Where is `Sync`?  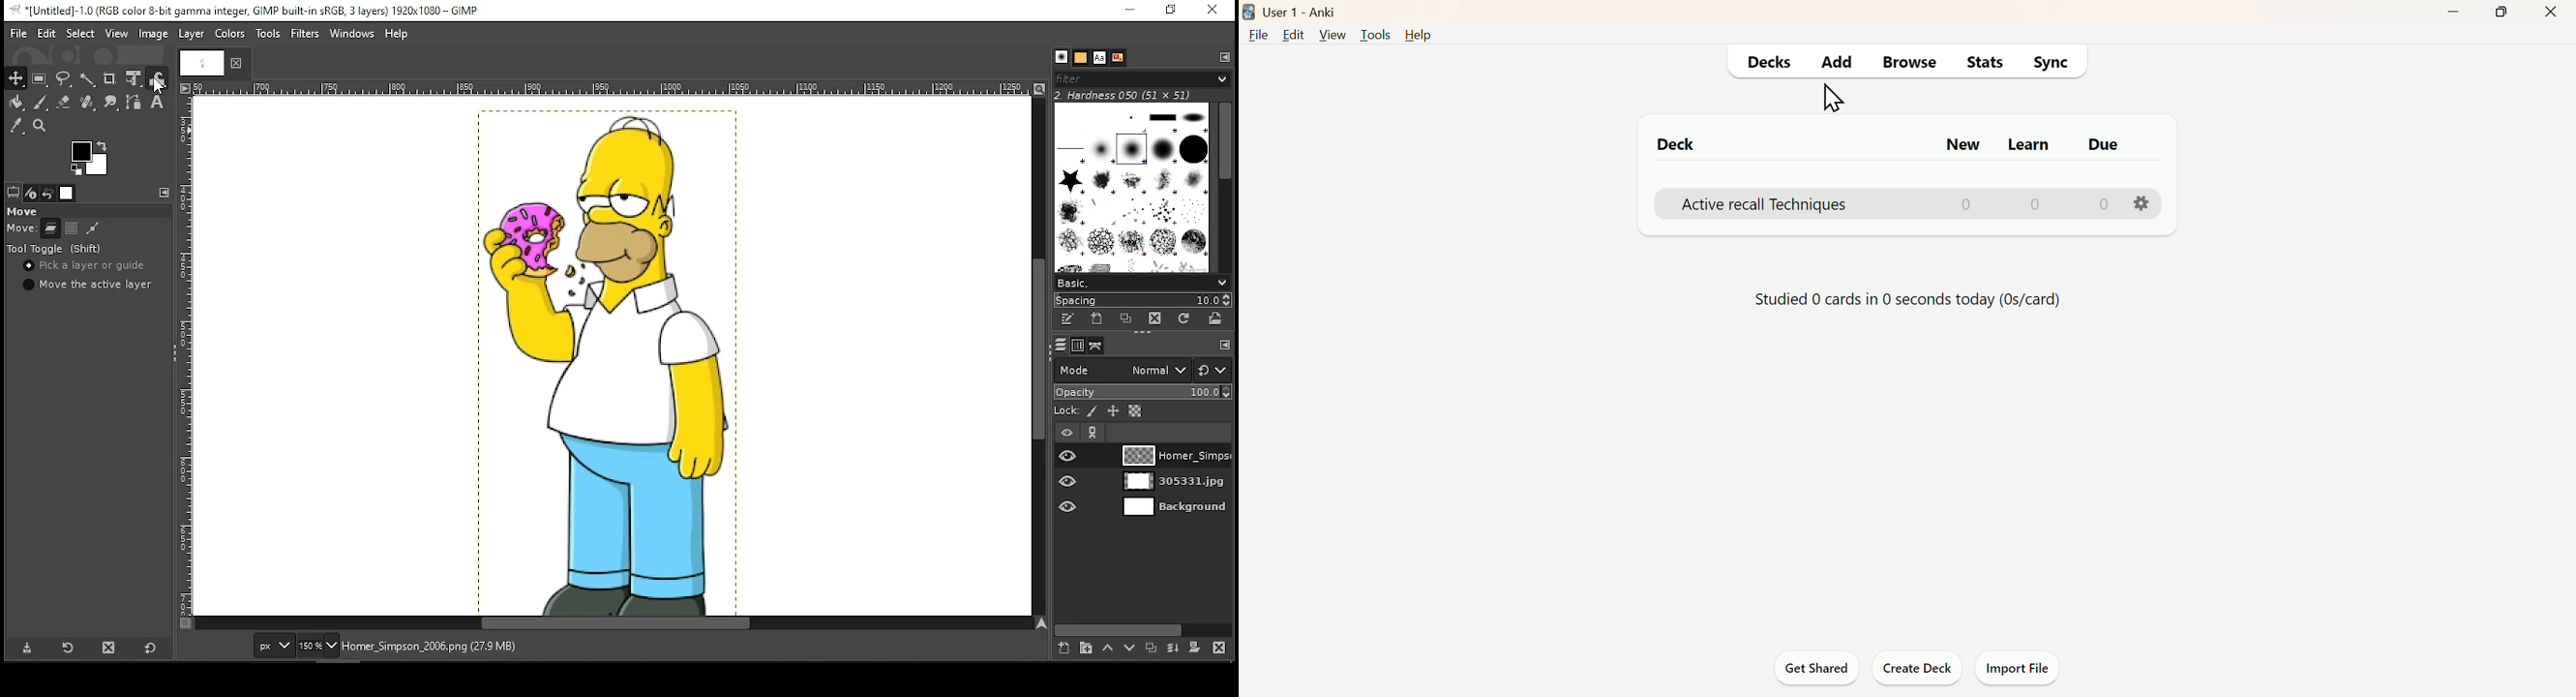
Sync is located at coordinates (2050, 64).